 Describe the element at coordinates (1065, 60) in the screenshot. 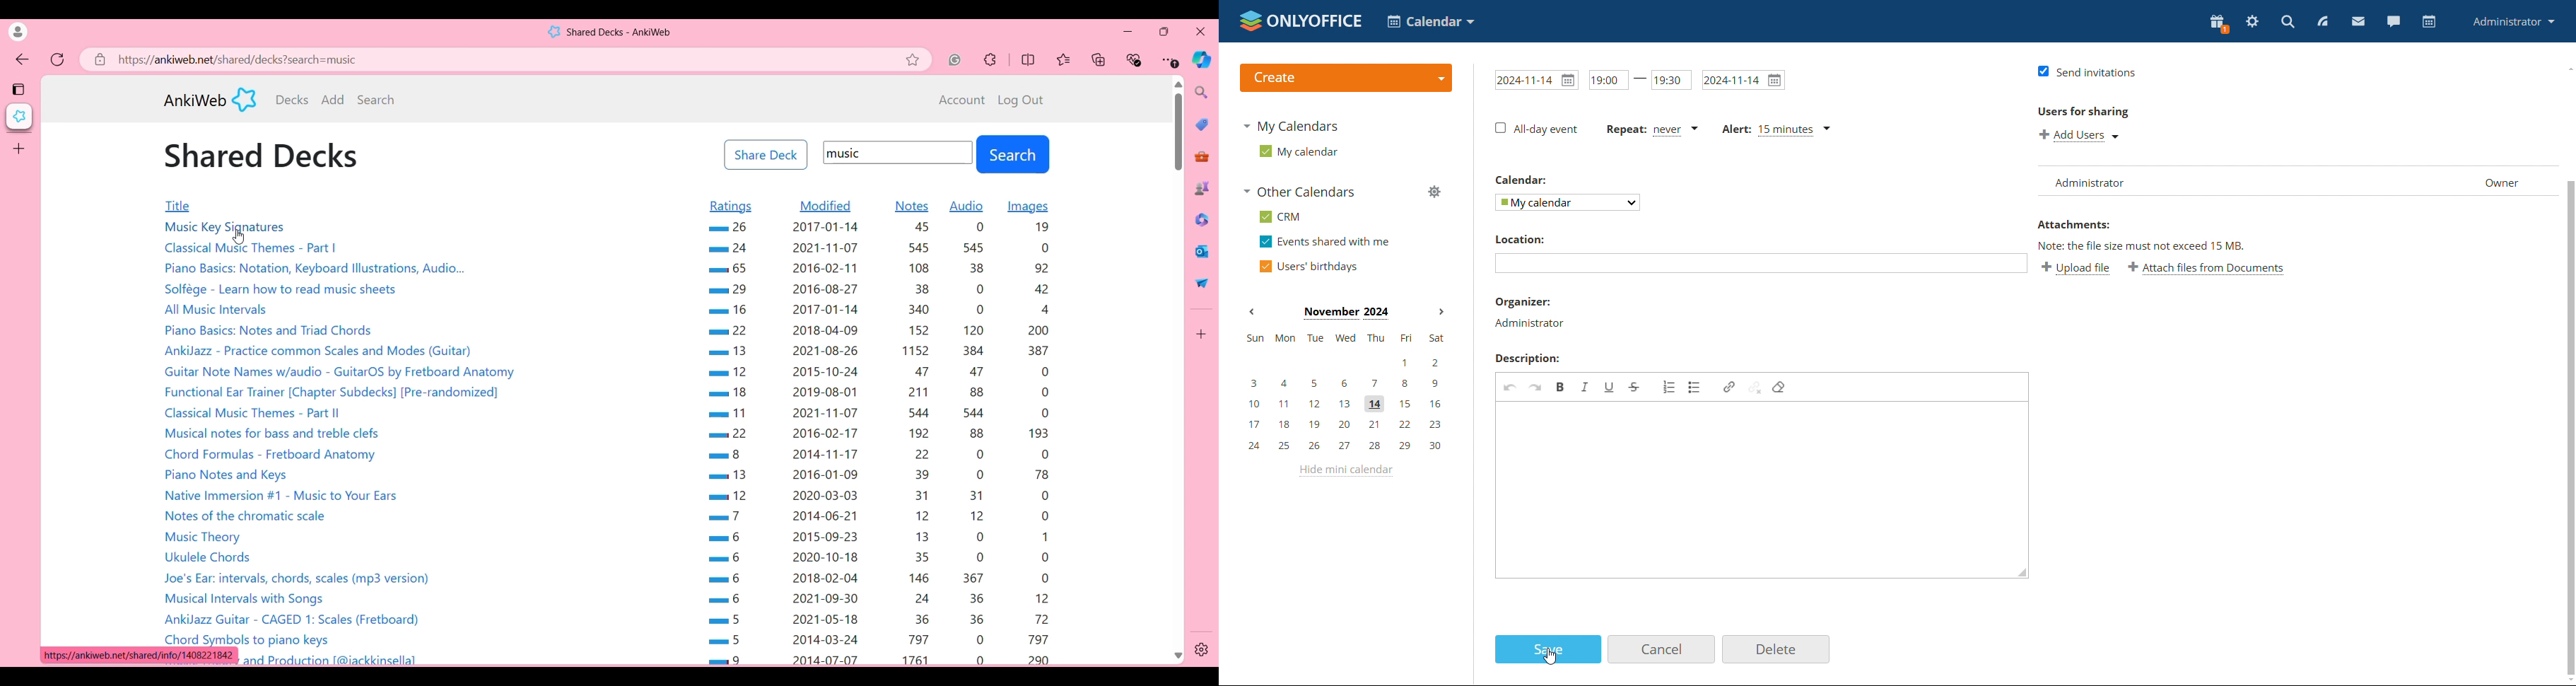

I see `Favorites` at that location.